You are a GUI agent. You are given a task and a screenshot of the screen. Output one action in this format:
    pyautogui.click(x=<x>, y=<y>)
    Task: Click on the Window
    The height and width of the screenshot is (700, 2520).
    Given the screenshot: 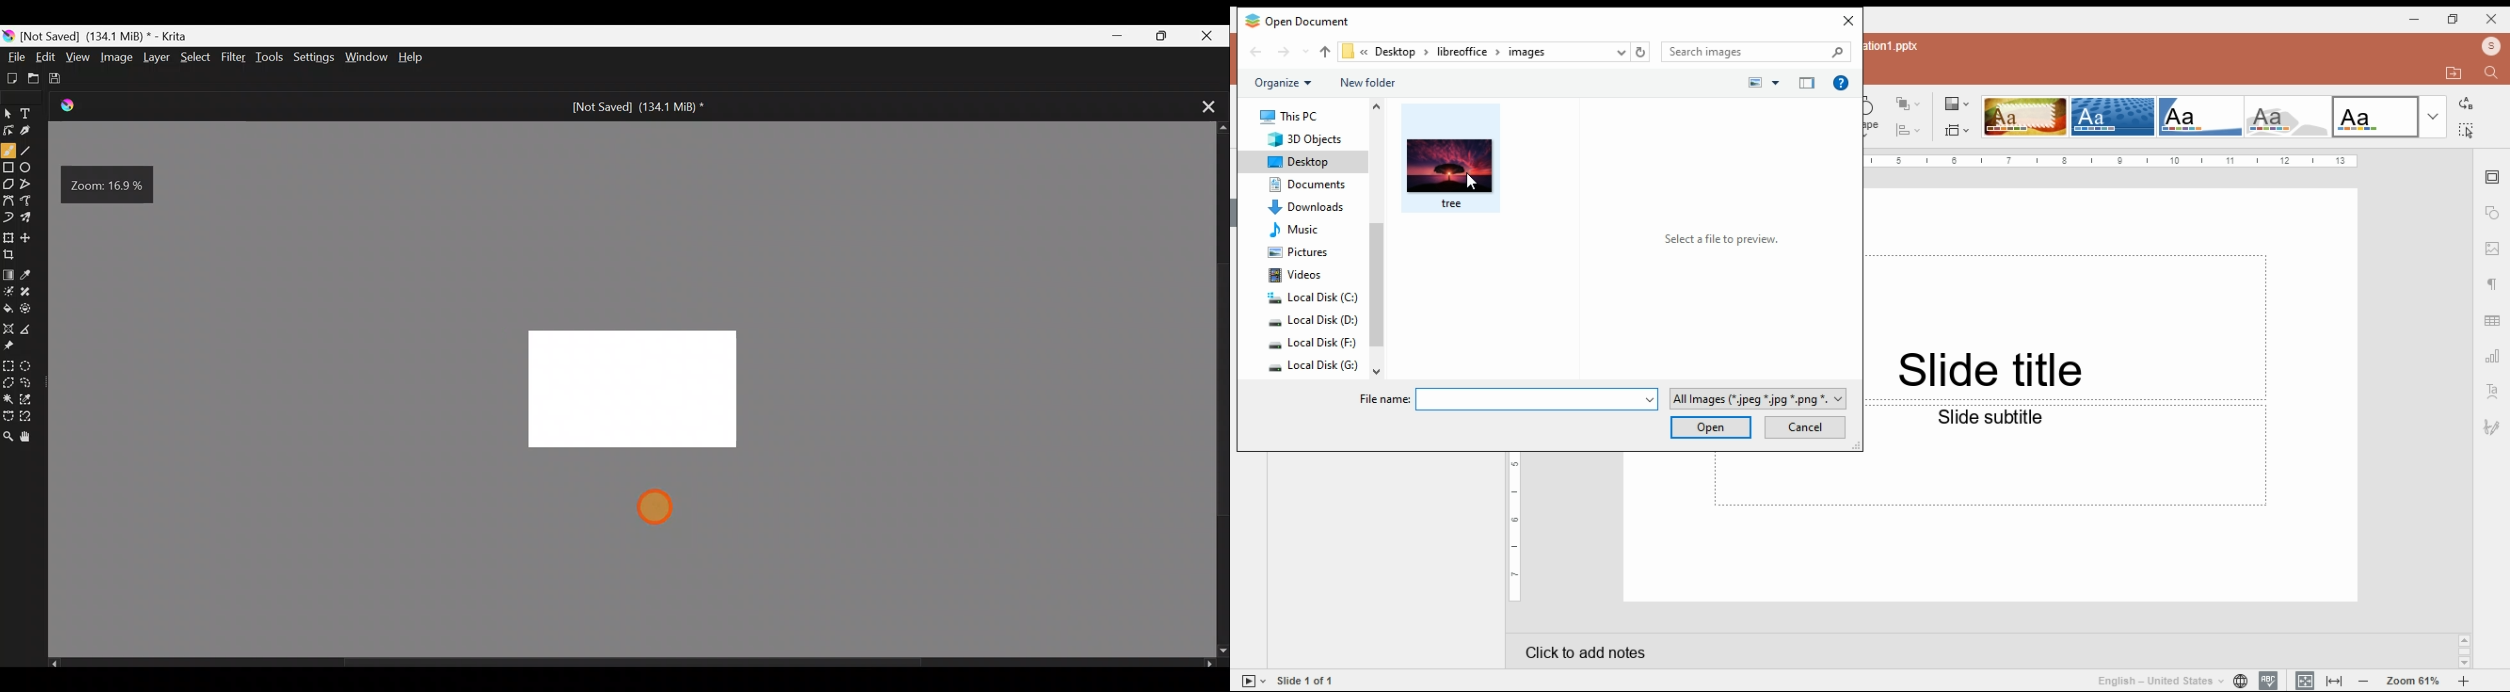 What is the action you would take?
    pyautogui.click(x=366, y=55)
    